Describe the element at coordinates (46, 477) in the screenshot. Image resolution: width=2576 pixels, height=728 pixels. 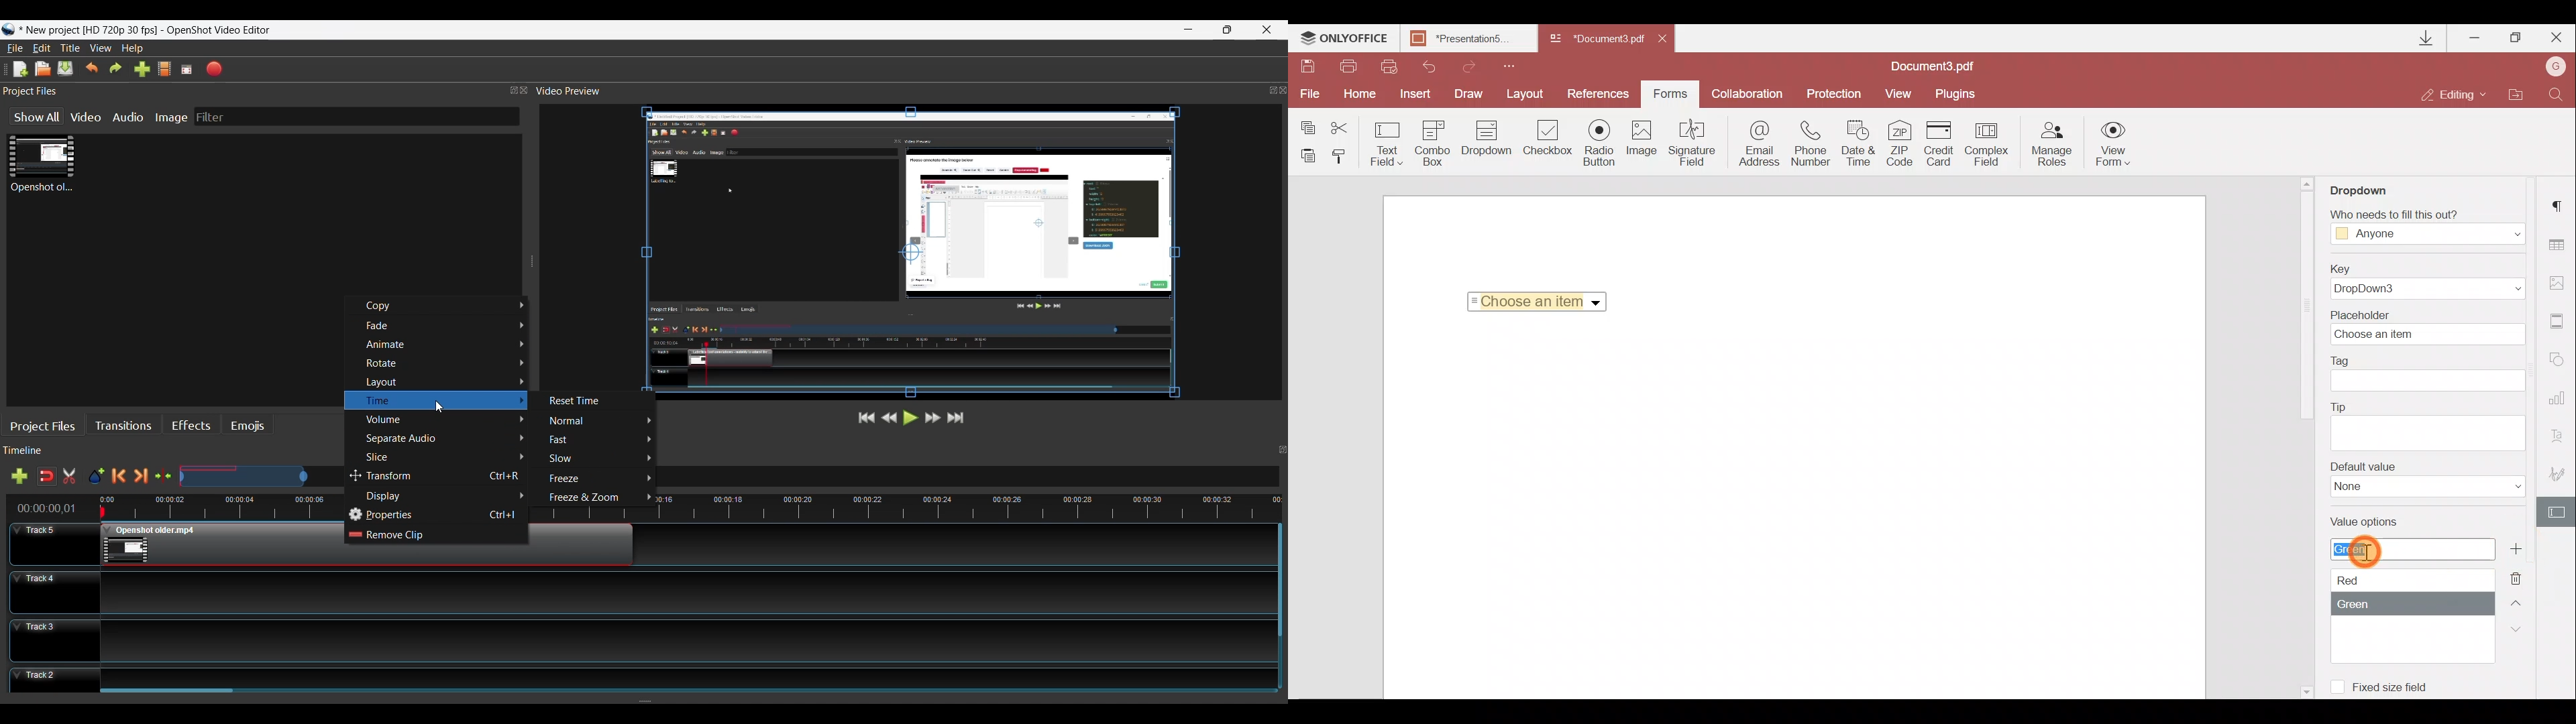
I see `Snap` at that location.